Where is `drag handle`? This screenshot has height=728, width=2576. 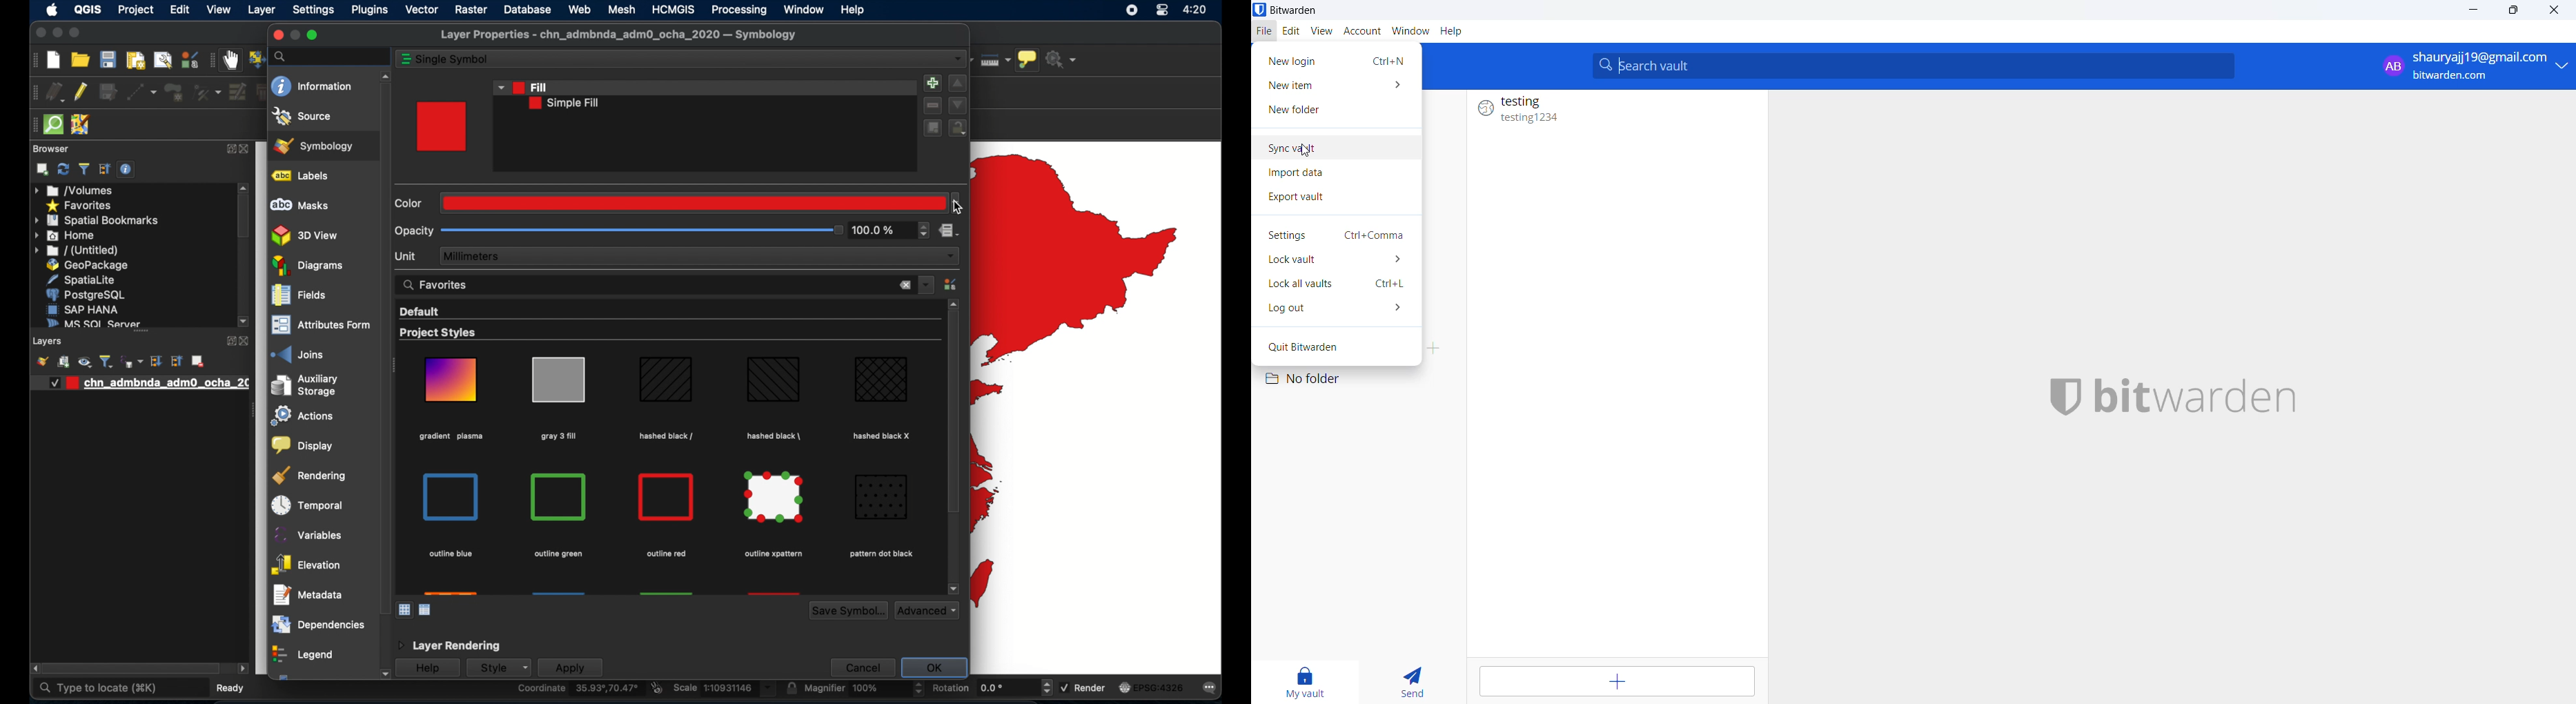
drag handle is located at coordinates (32, 125).